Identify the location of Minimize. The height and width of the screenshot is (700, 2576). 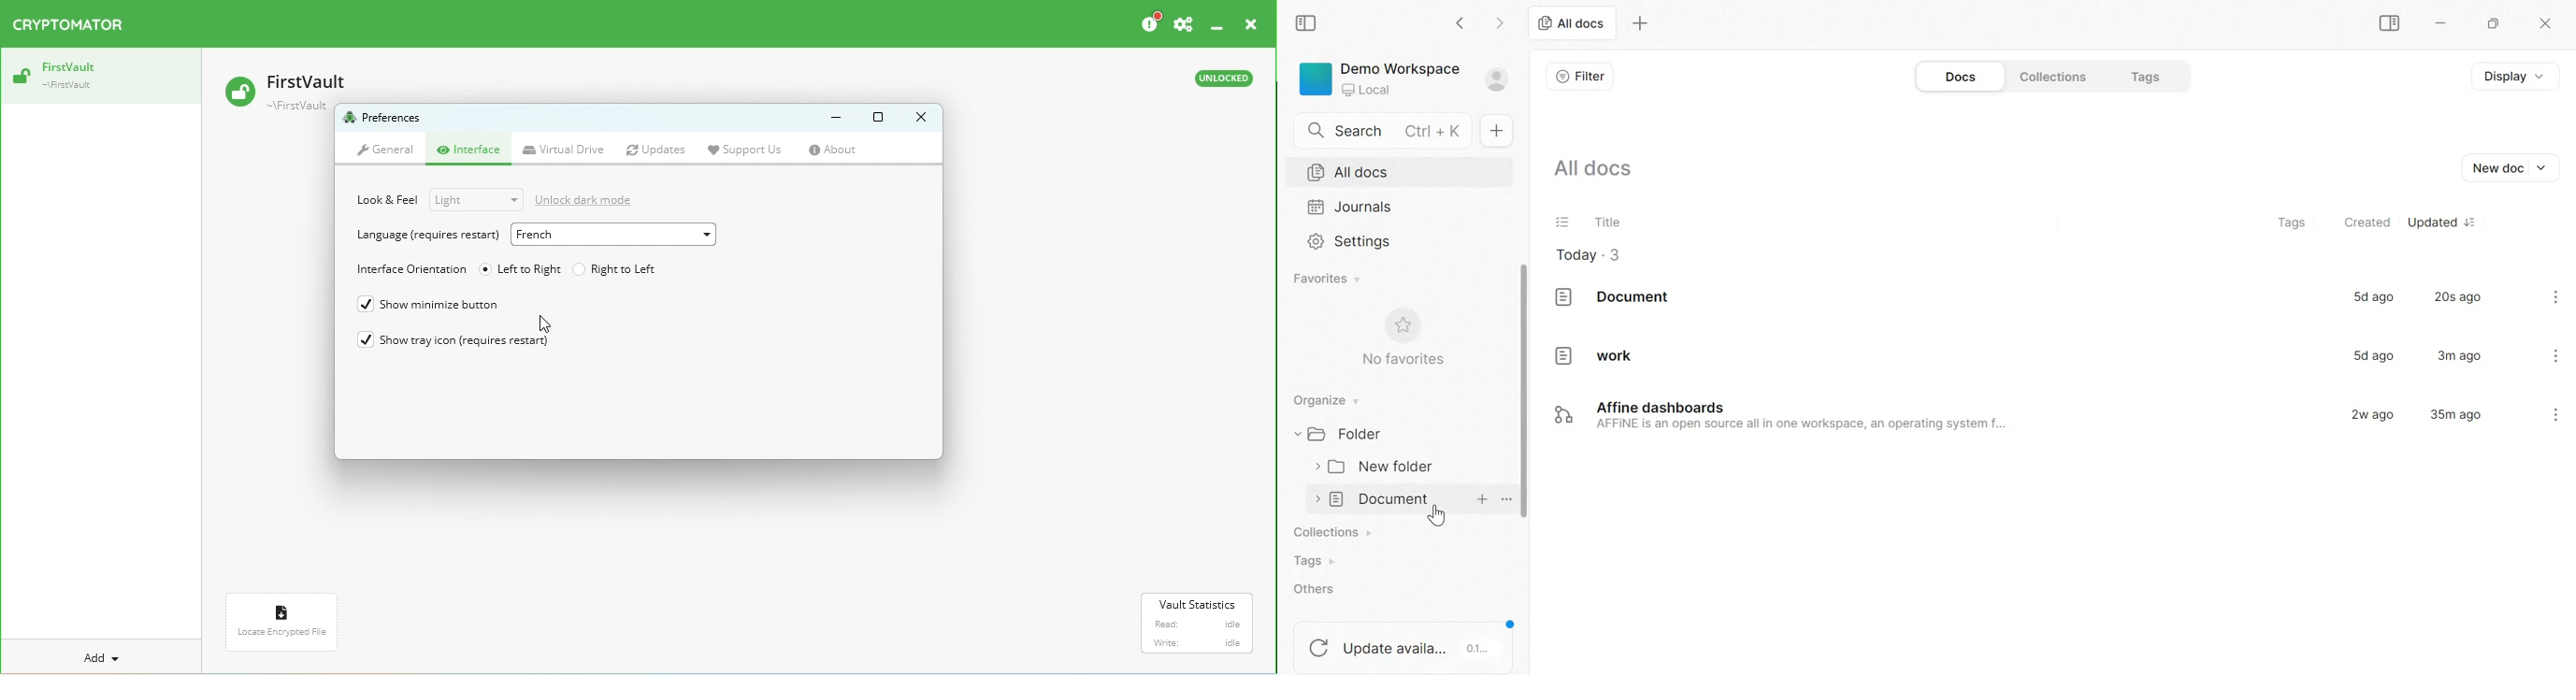
(1218, 25).